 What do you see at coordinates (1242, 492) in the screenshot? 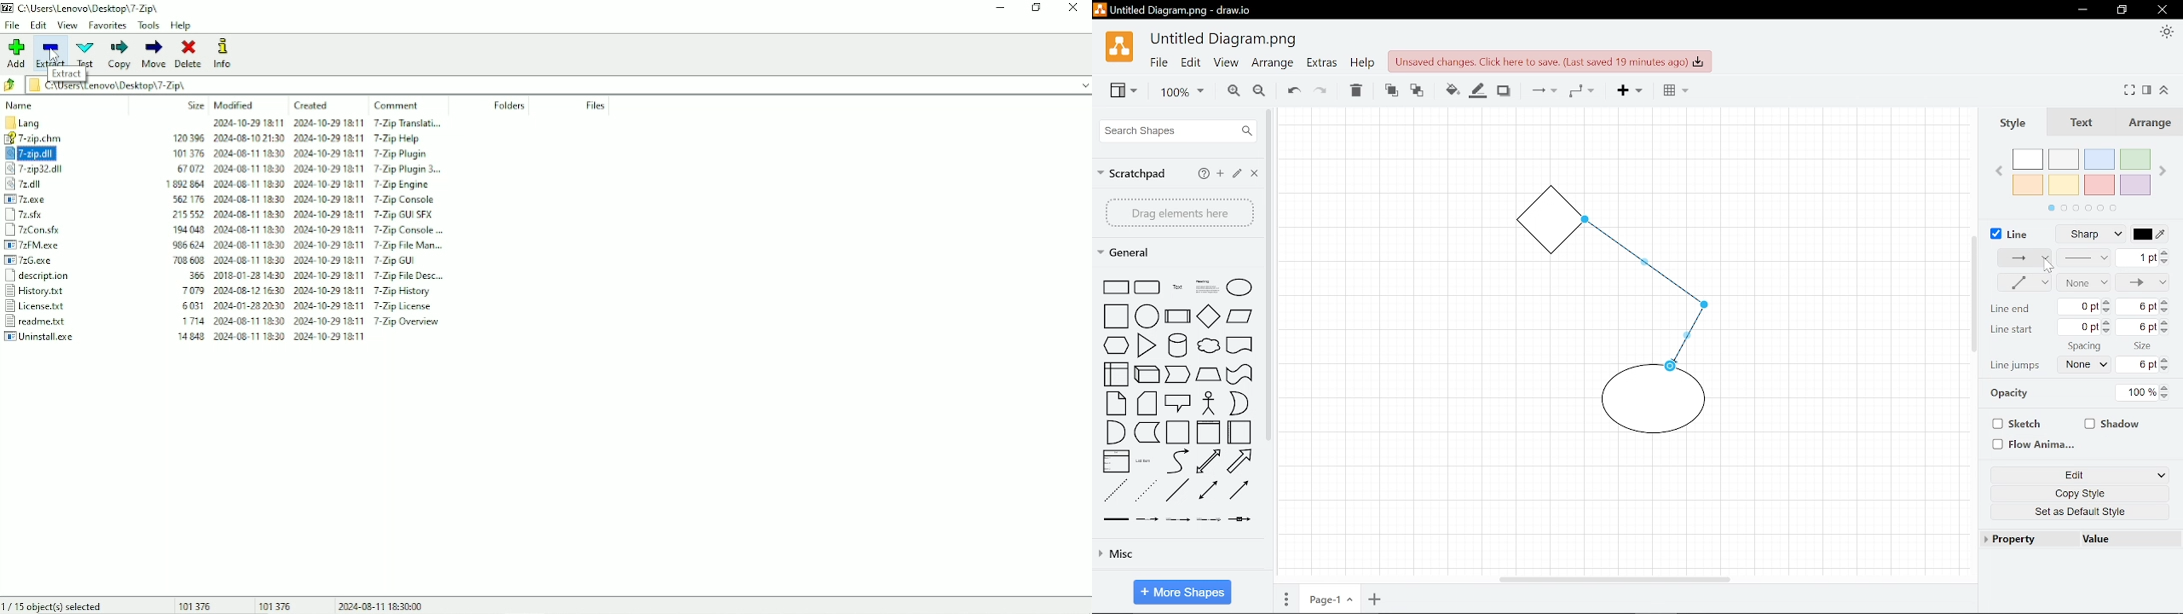
I see `shape` at bounding box center [1242, 492].